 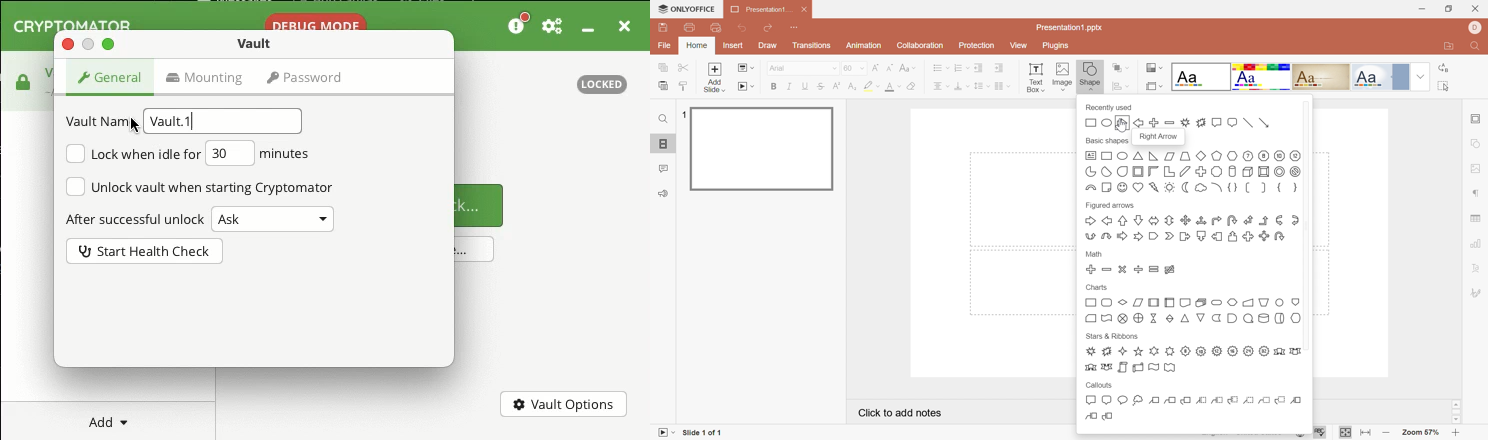 What do you see at coordinates (1193, 312) in the screenshot?
I see `Charts icons` at bounding box center [1193, 312].